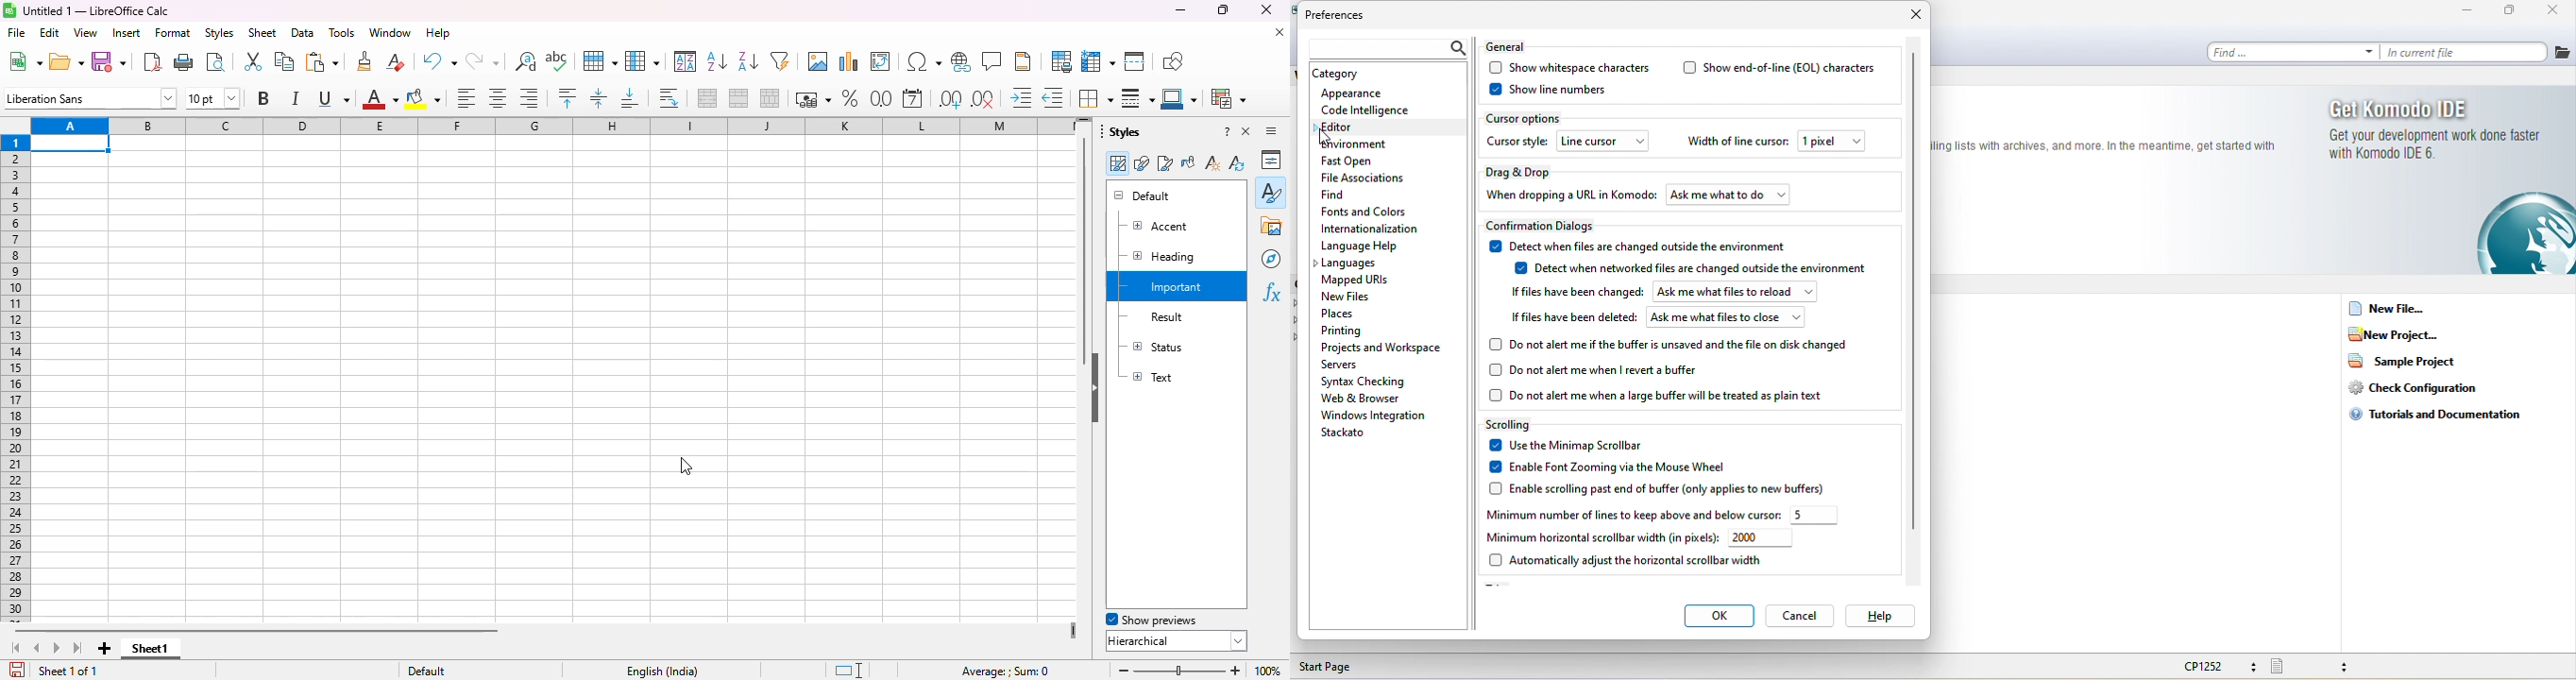  What do you see at coordinates (215, 61) in the screenshot?
I see `toggle print preview` at bounding box center [215, 61].